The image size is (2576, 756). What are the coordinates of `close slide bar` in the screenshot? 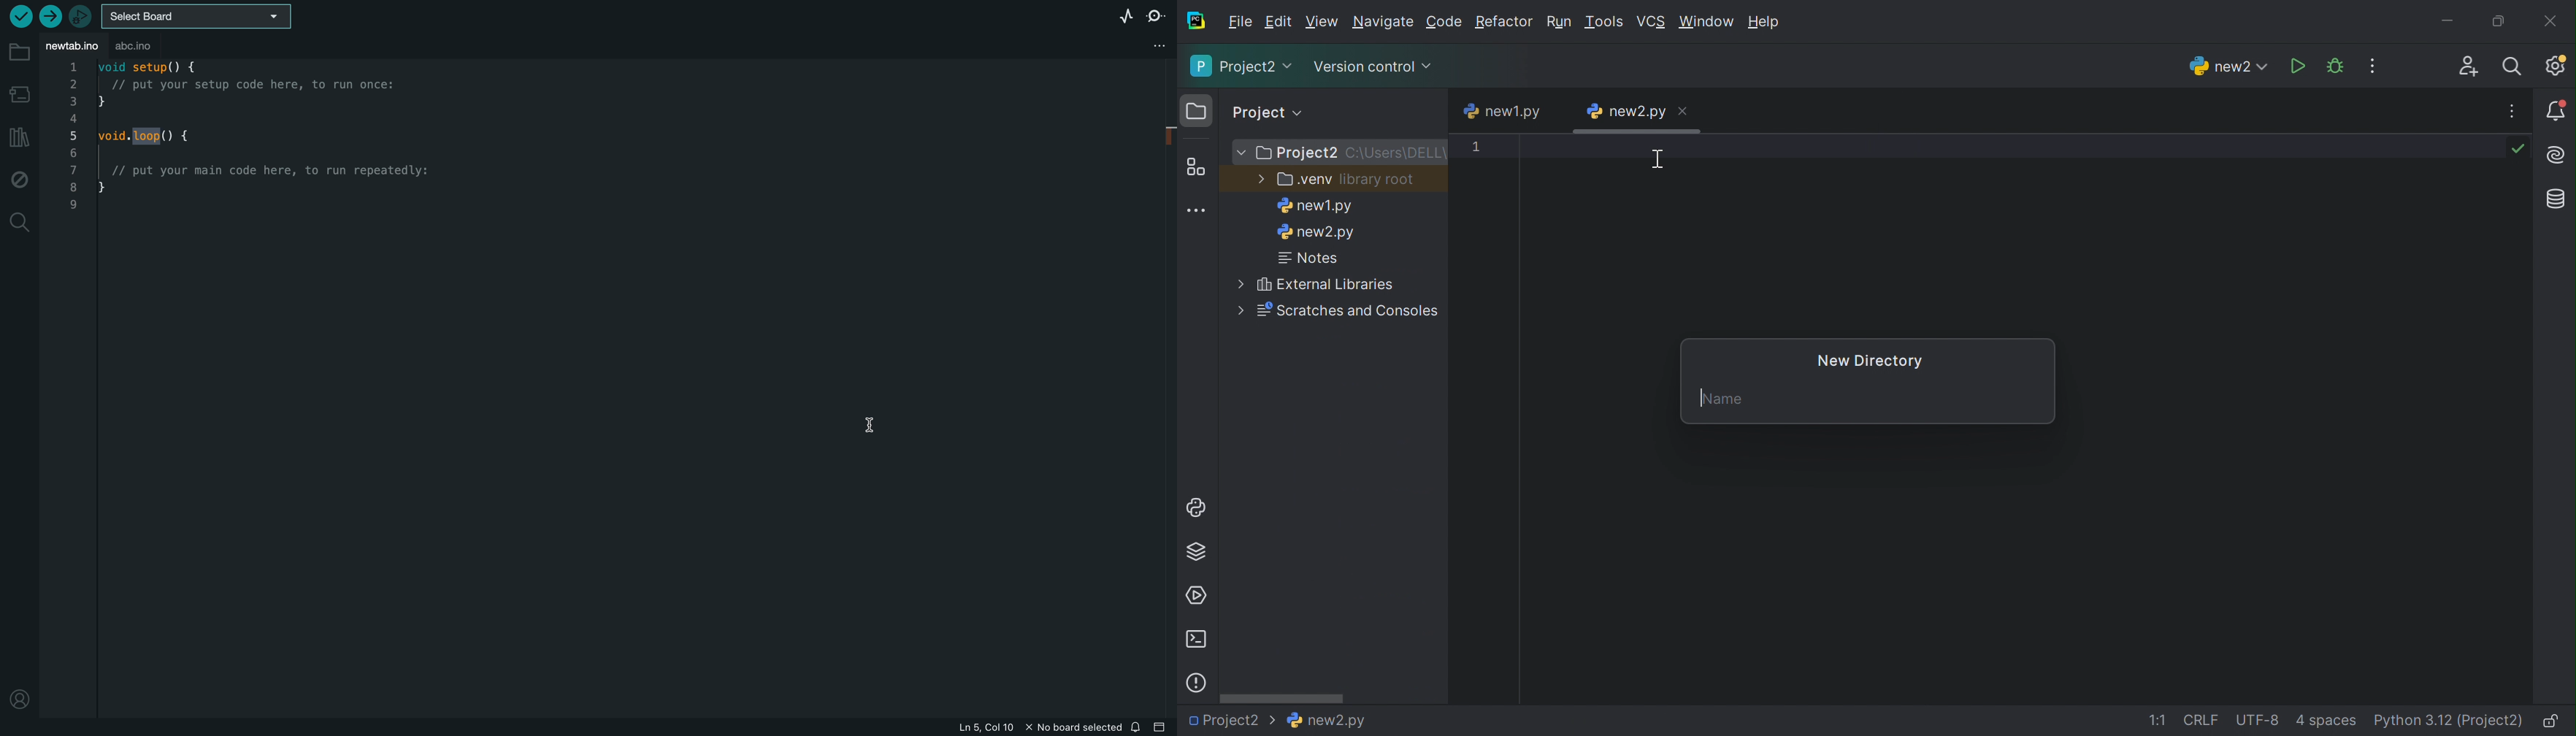 It's located at (1162, 728).